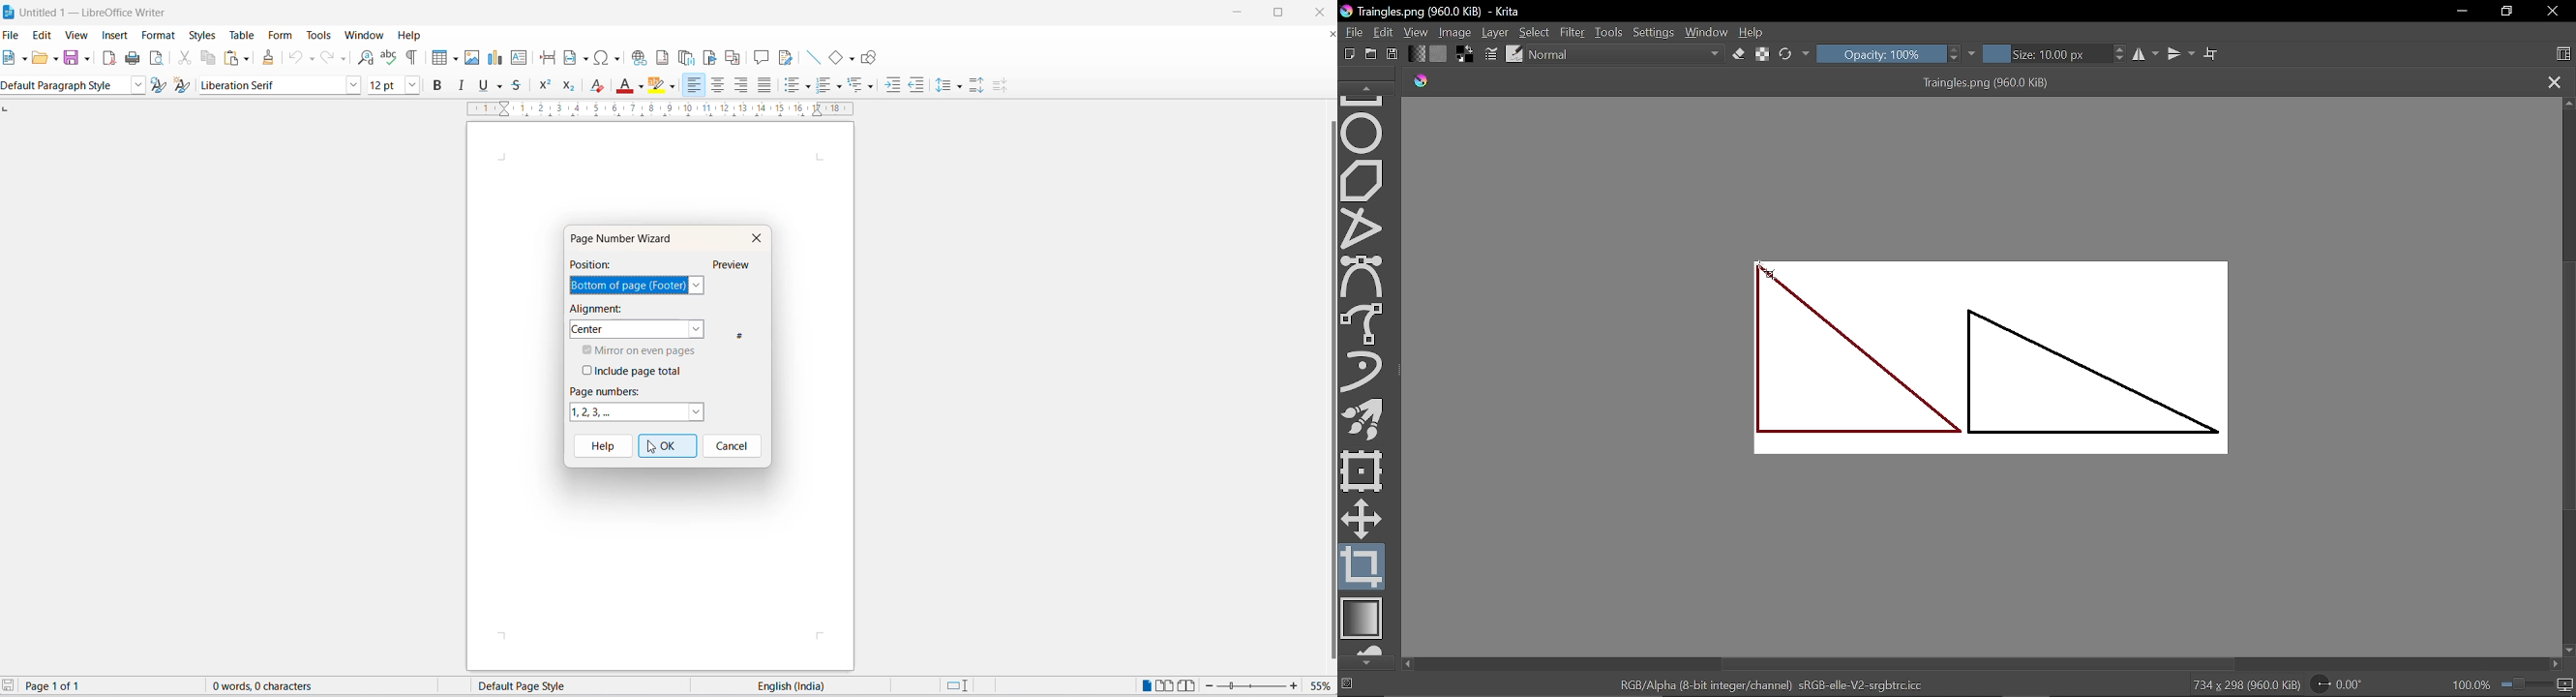 This screenshot has width=2576, height=700. I want to click on insert table, so click(435, 60).